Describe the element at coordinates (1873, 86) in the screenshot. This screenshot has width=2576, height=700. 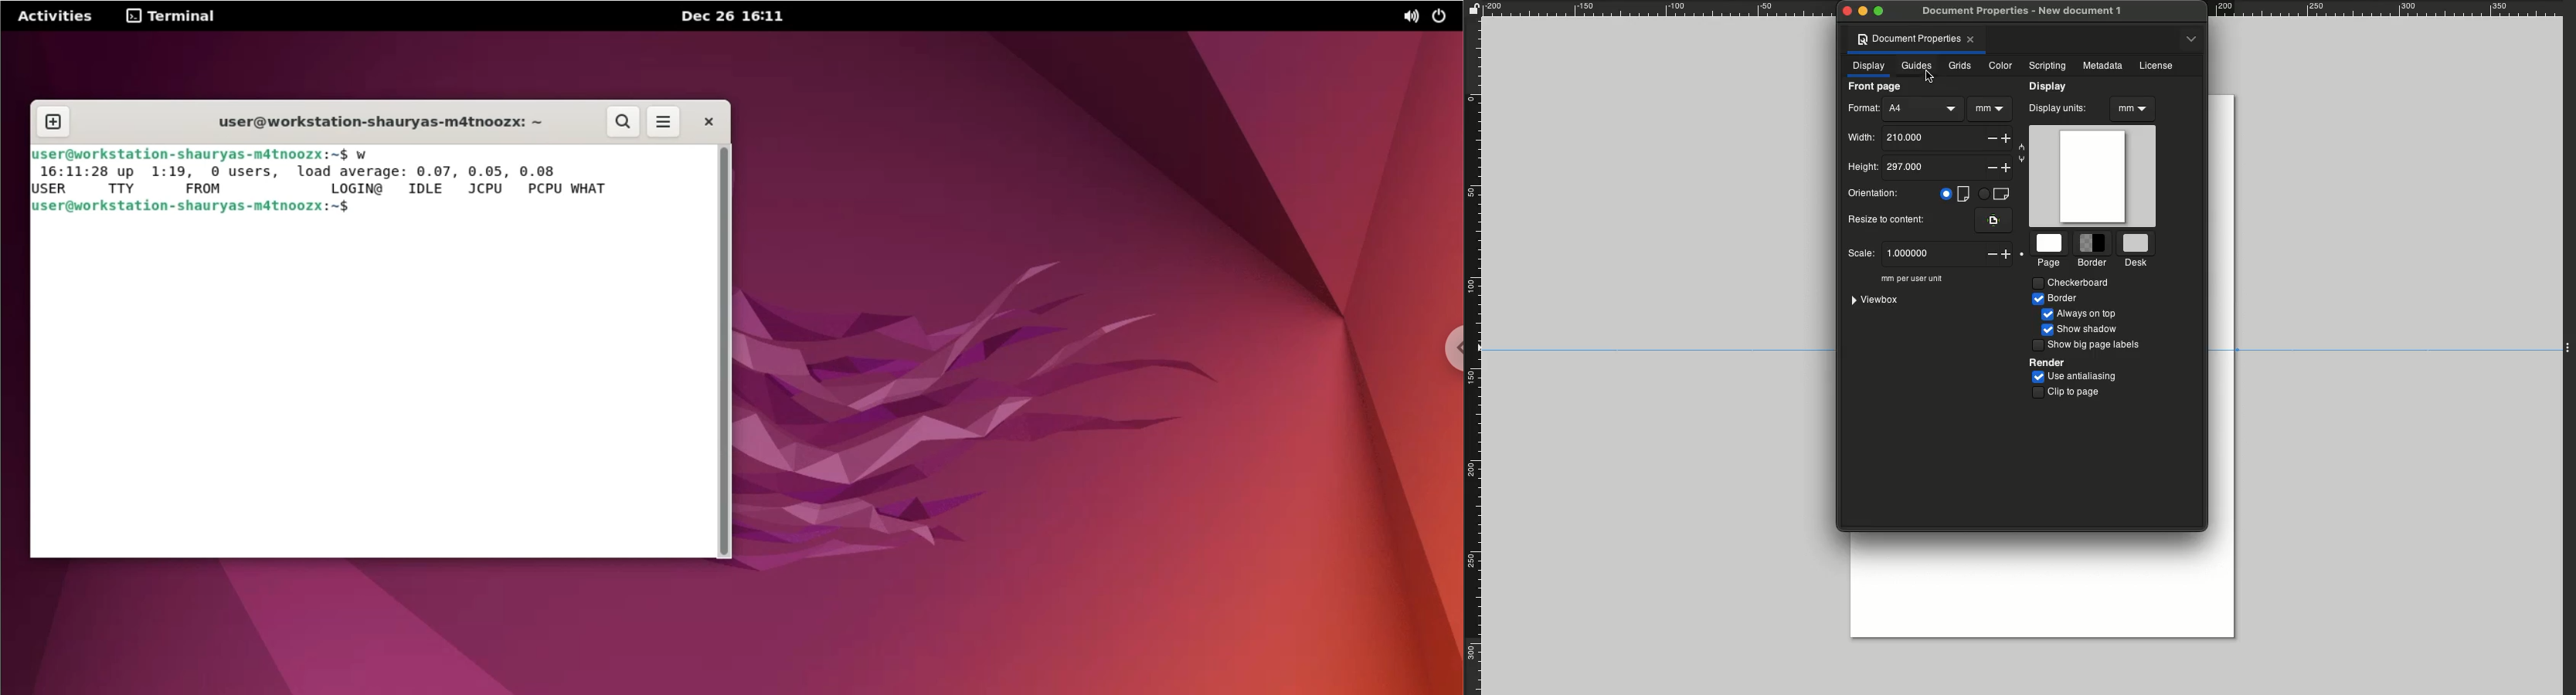
I see `Front page` at that location.